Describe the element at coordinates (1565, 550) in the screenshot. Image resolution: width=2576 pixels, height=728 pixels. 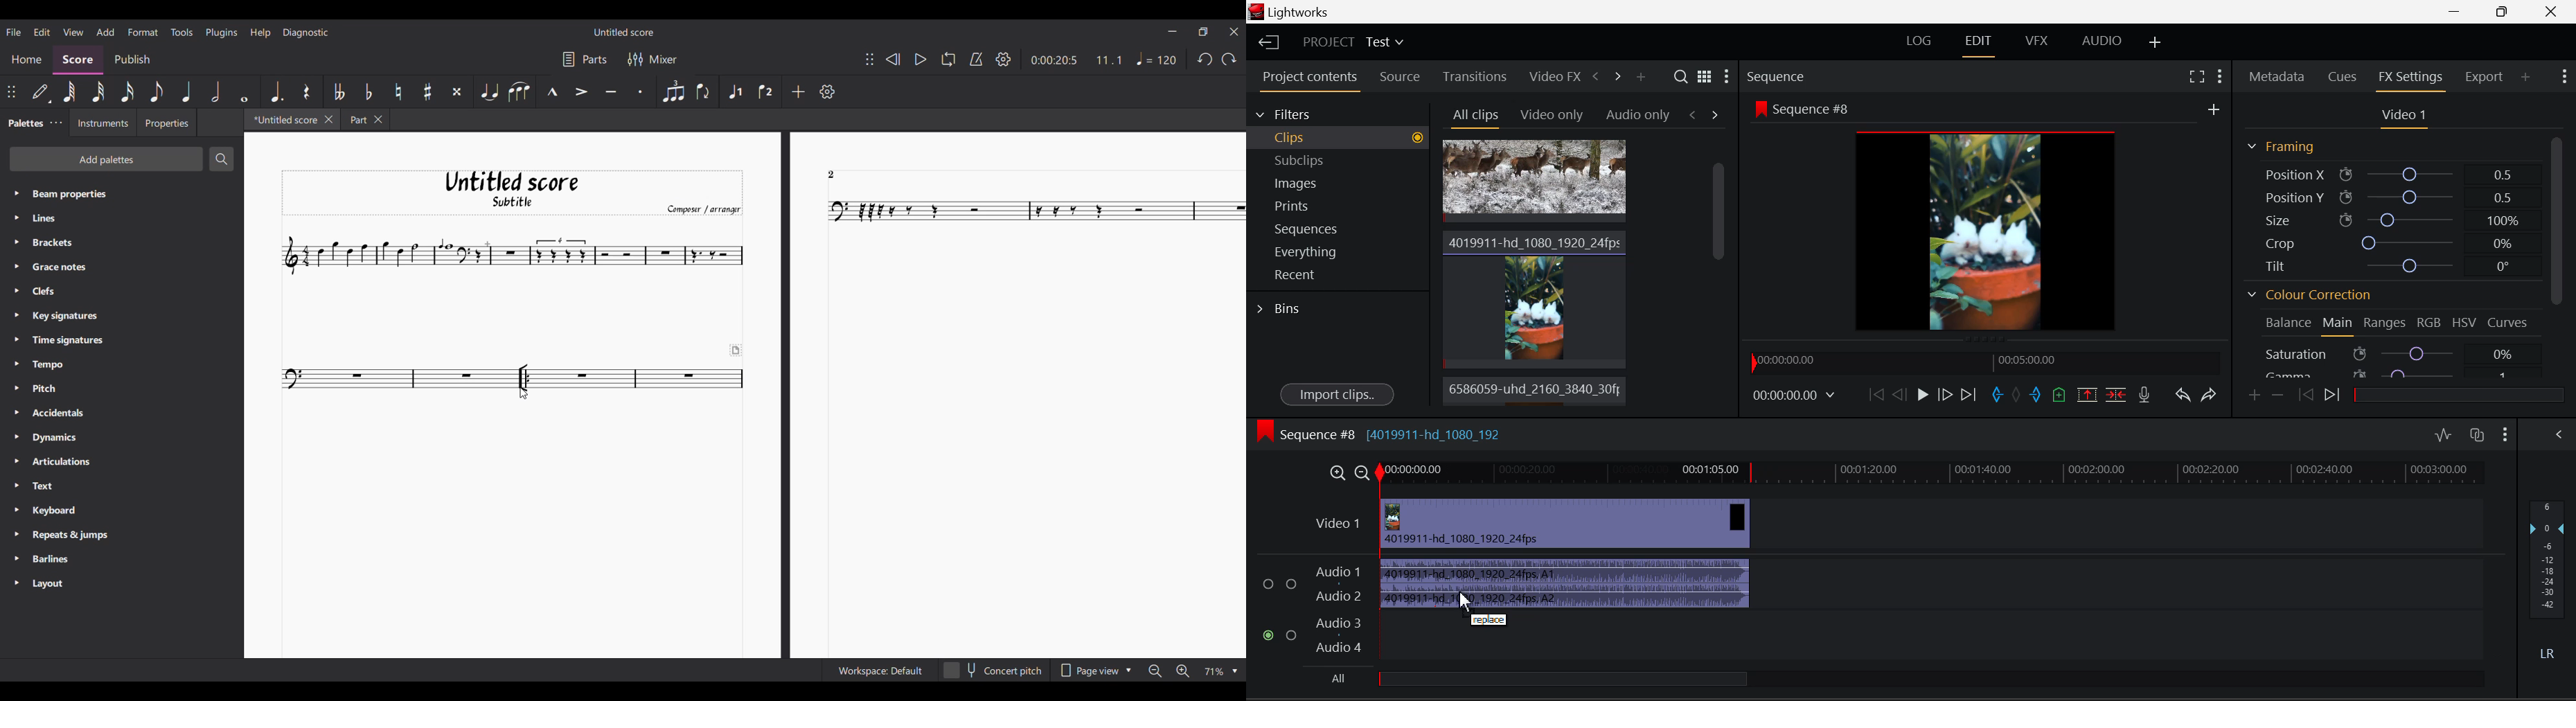
I see `Audio & Video Aligned after DRAG_TO` at that location.